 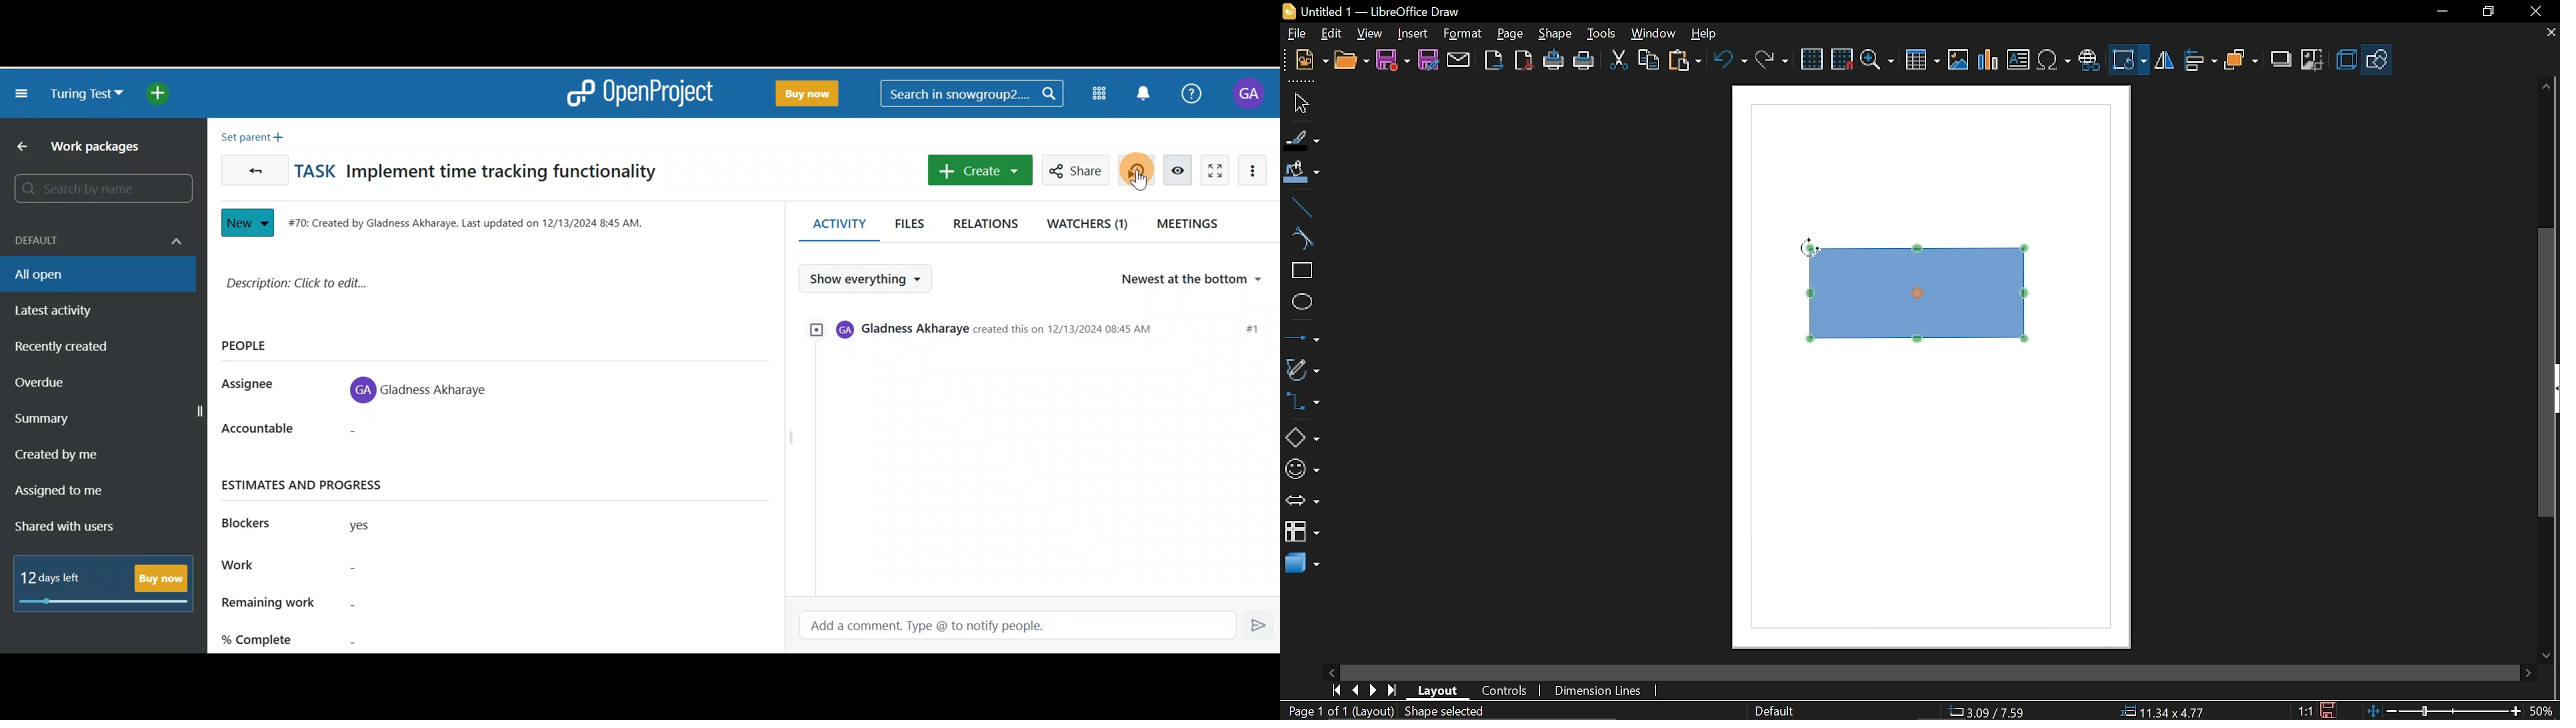 I want to click on Save, so click(x=1392, y=60).